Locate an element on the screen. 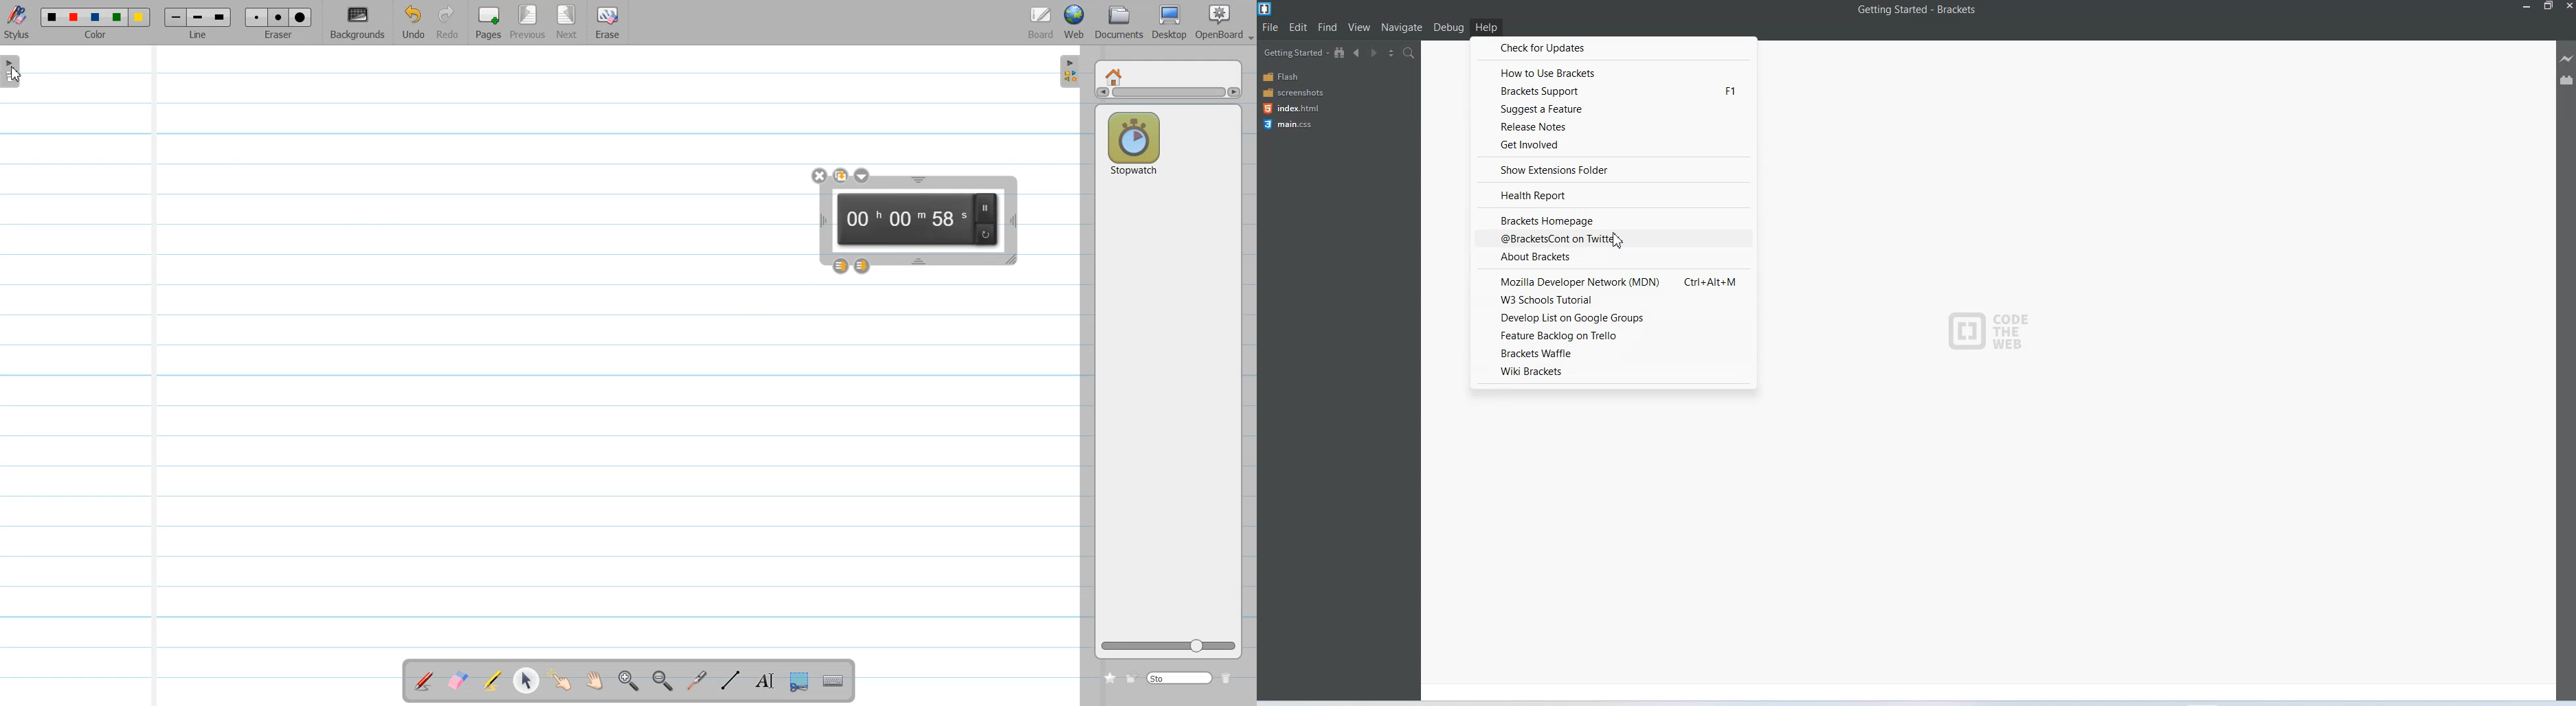  Getting Started is located at coordinates (1295, 53).